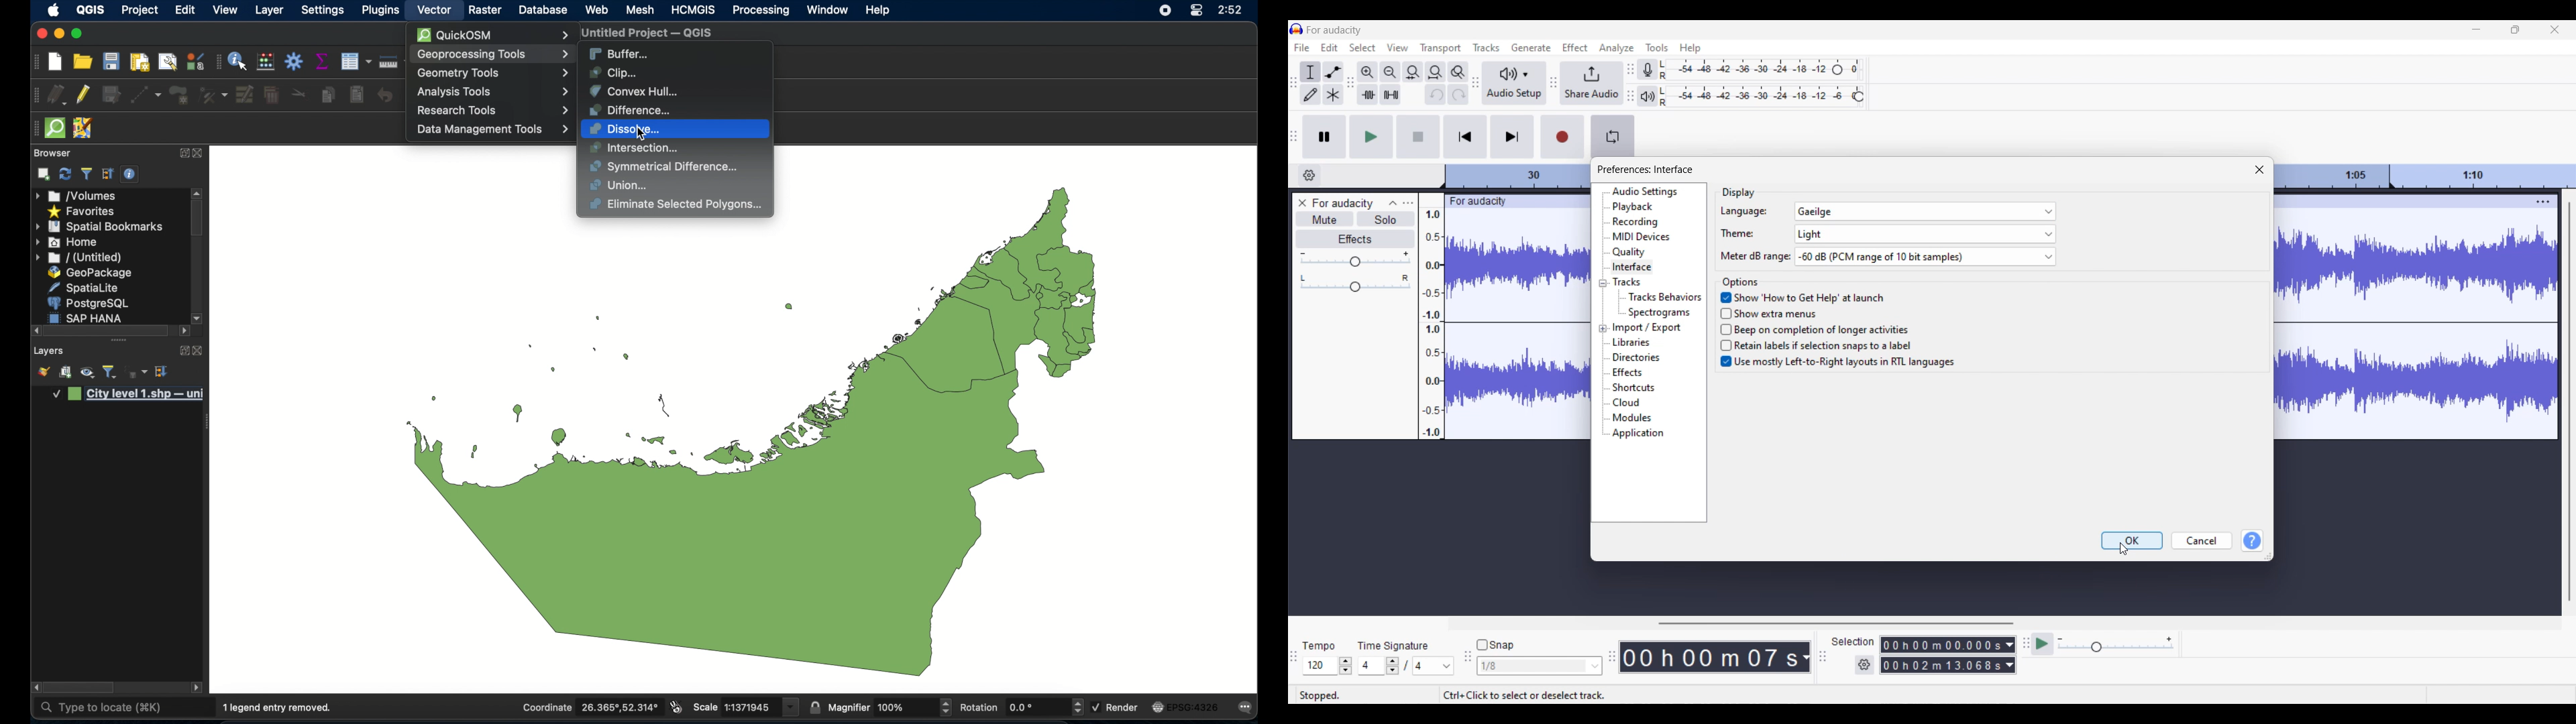 This screenshot has width=2576, height=728. What do you see at coordinates (1756, 97) in the screenshot?
I see `Playback level` at bounding box center [1756, 97].